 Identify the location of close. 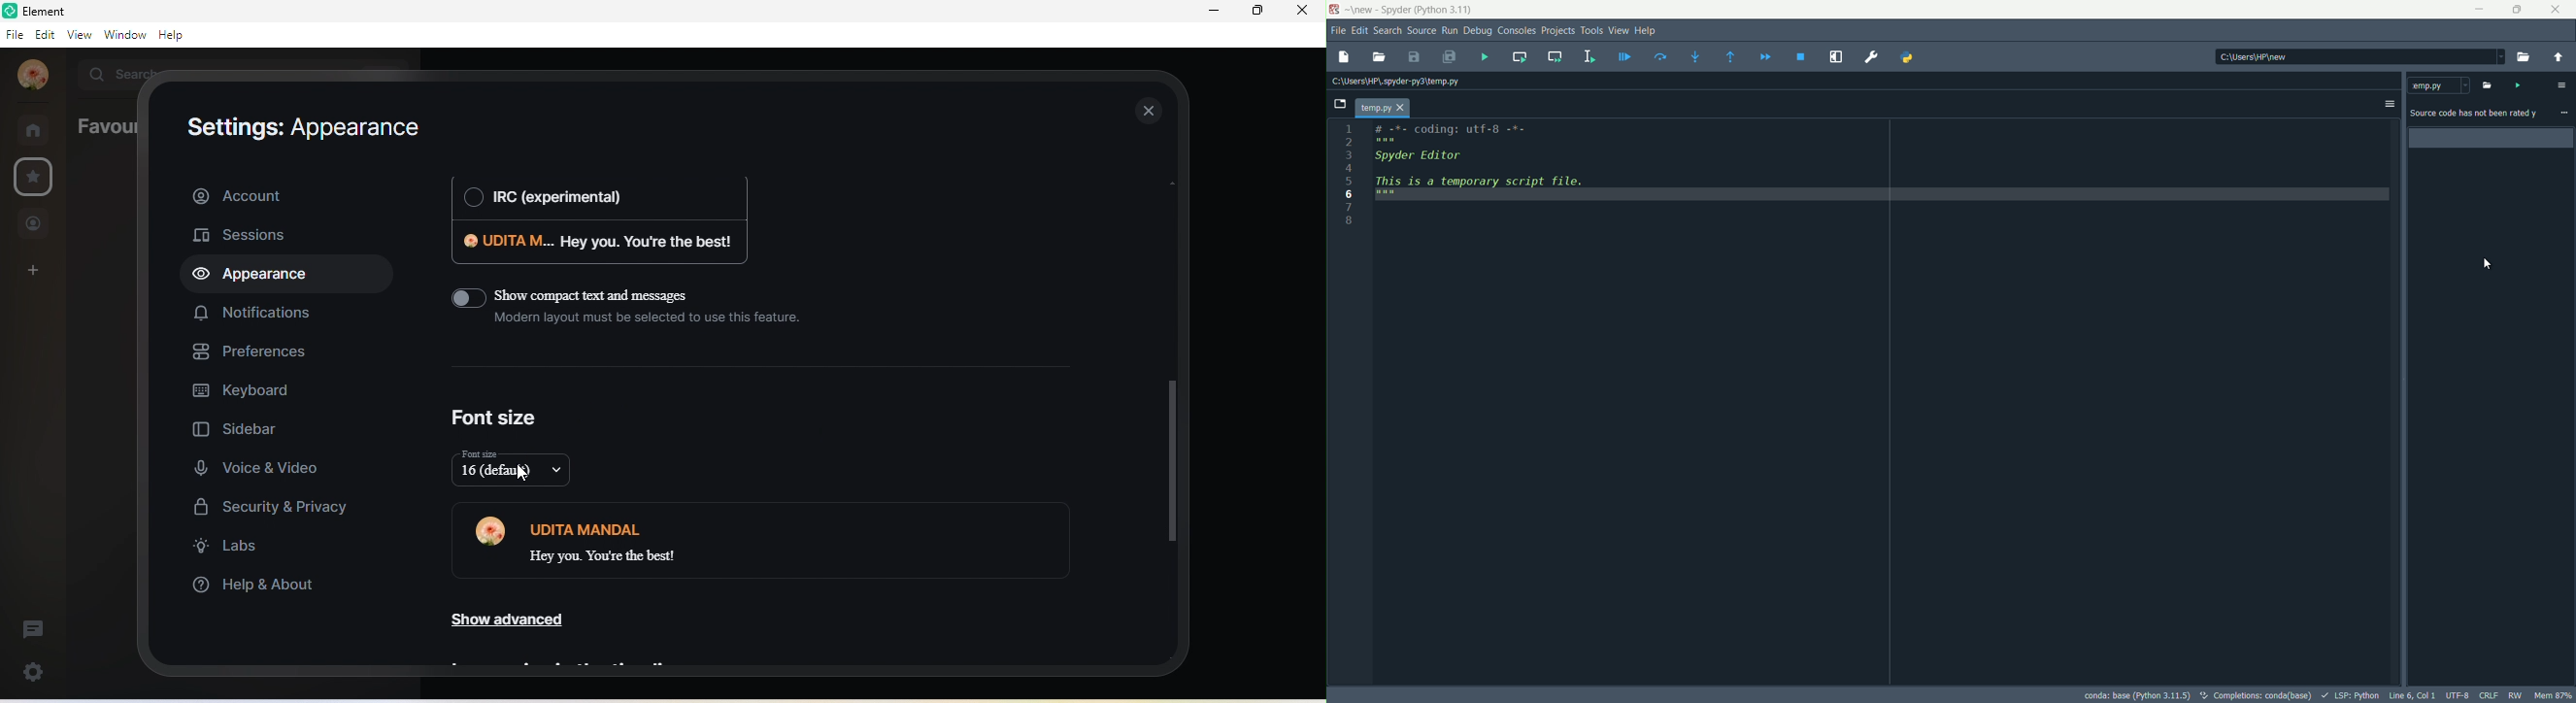
(1151, 110).